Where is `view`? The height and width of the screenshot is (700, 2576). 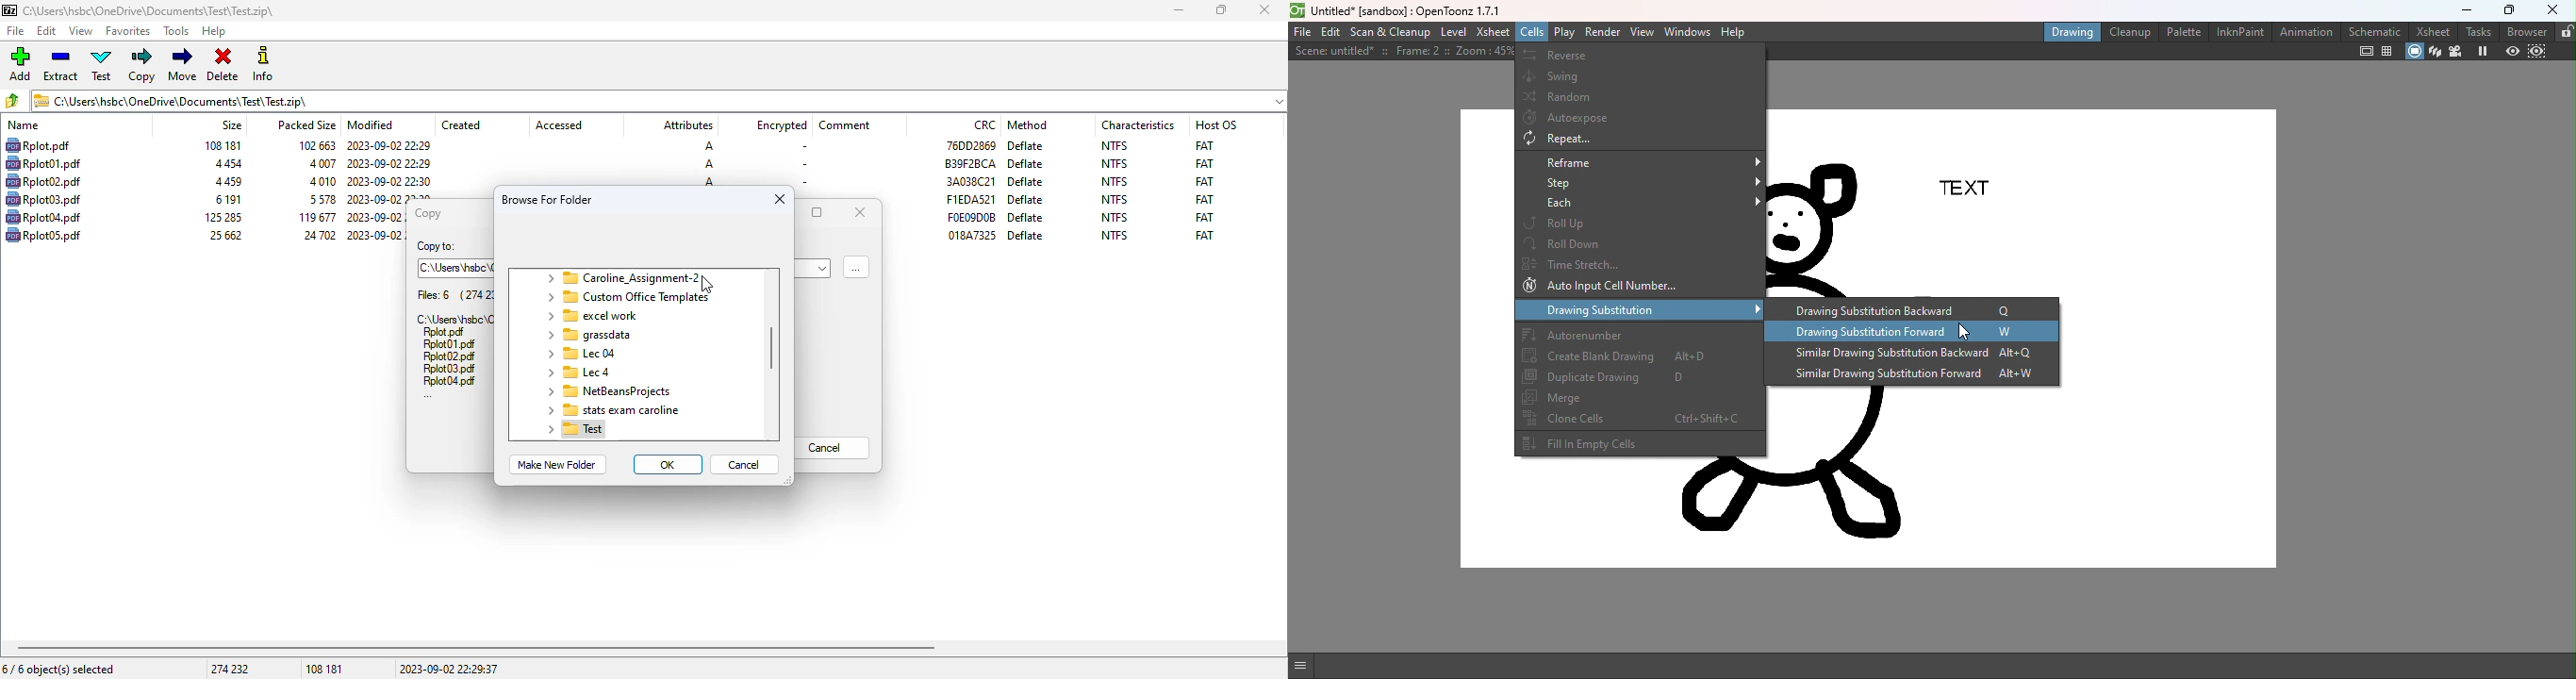
view is located at coordinates (81, 31).